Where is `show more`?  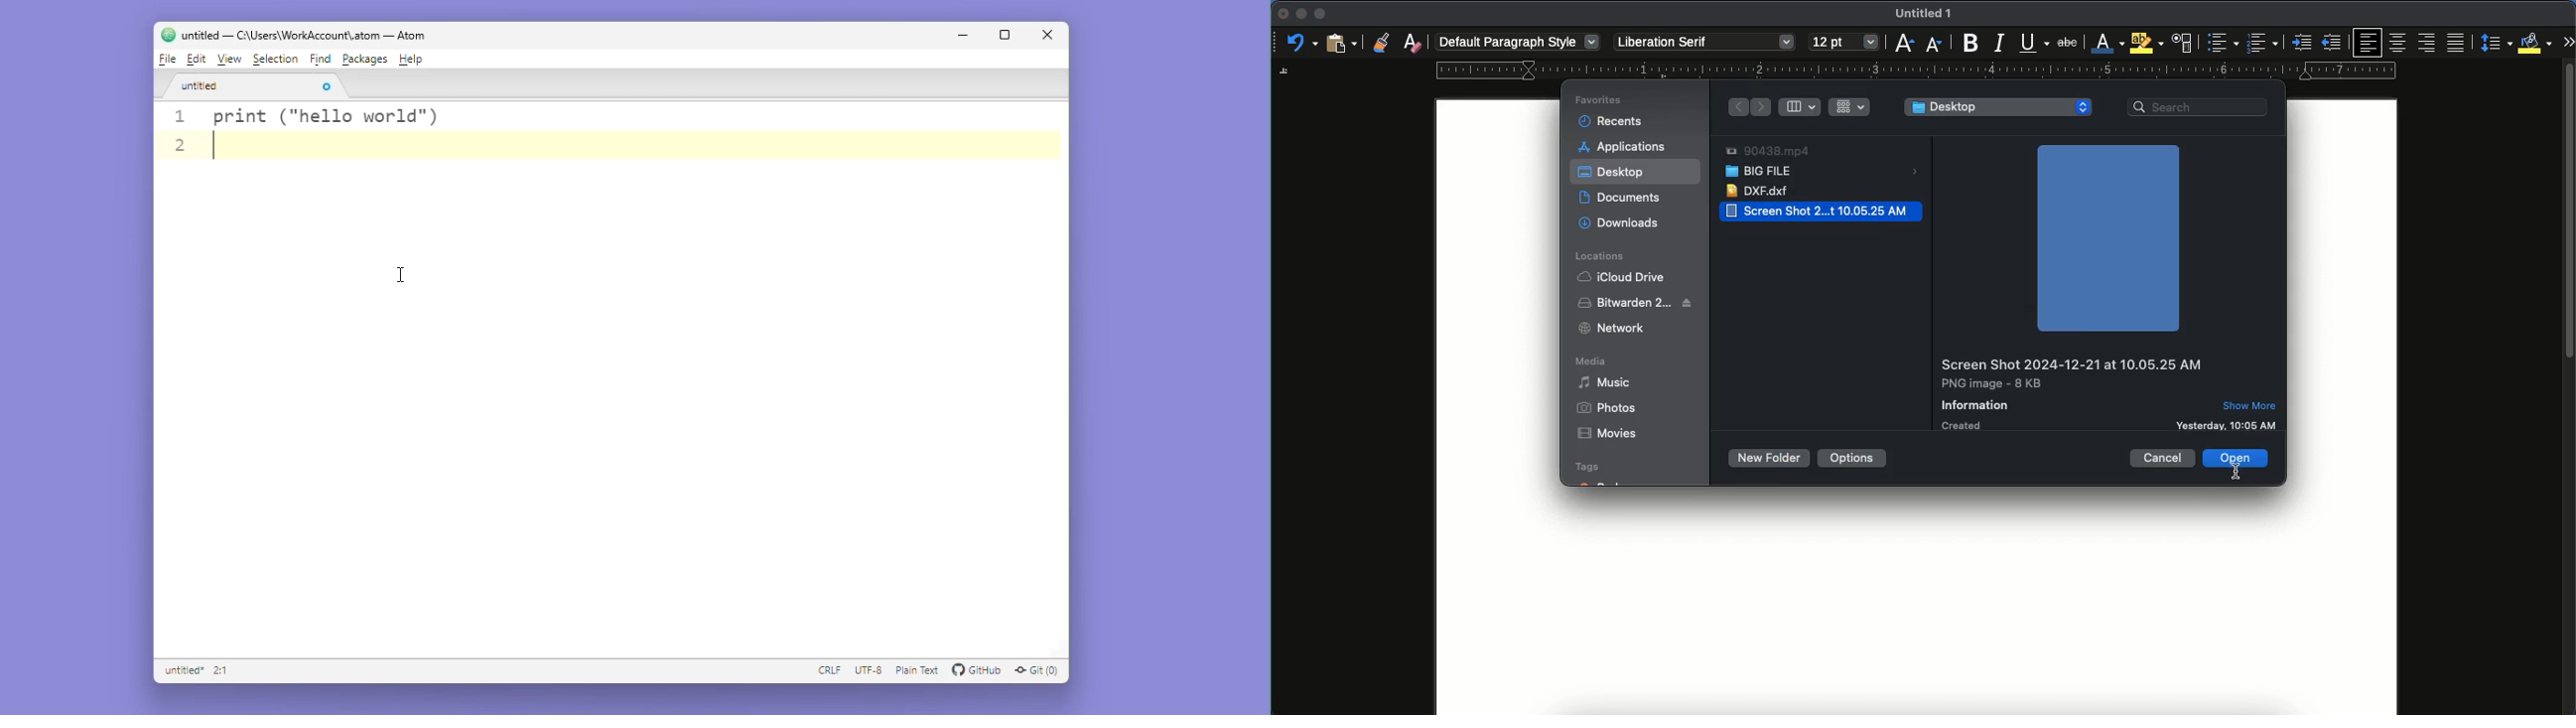 show more is located at coordinates (2254, 405).